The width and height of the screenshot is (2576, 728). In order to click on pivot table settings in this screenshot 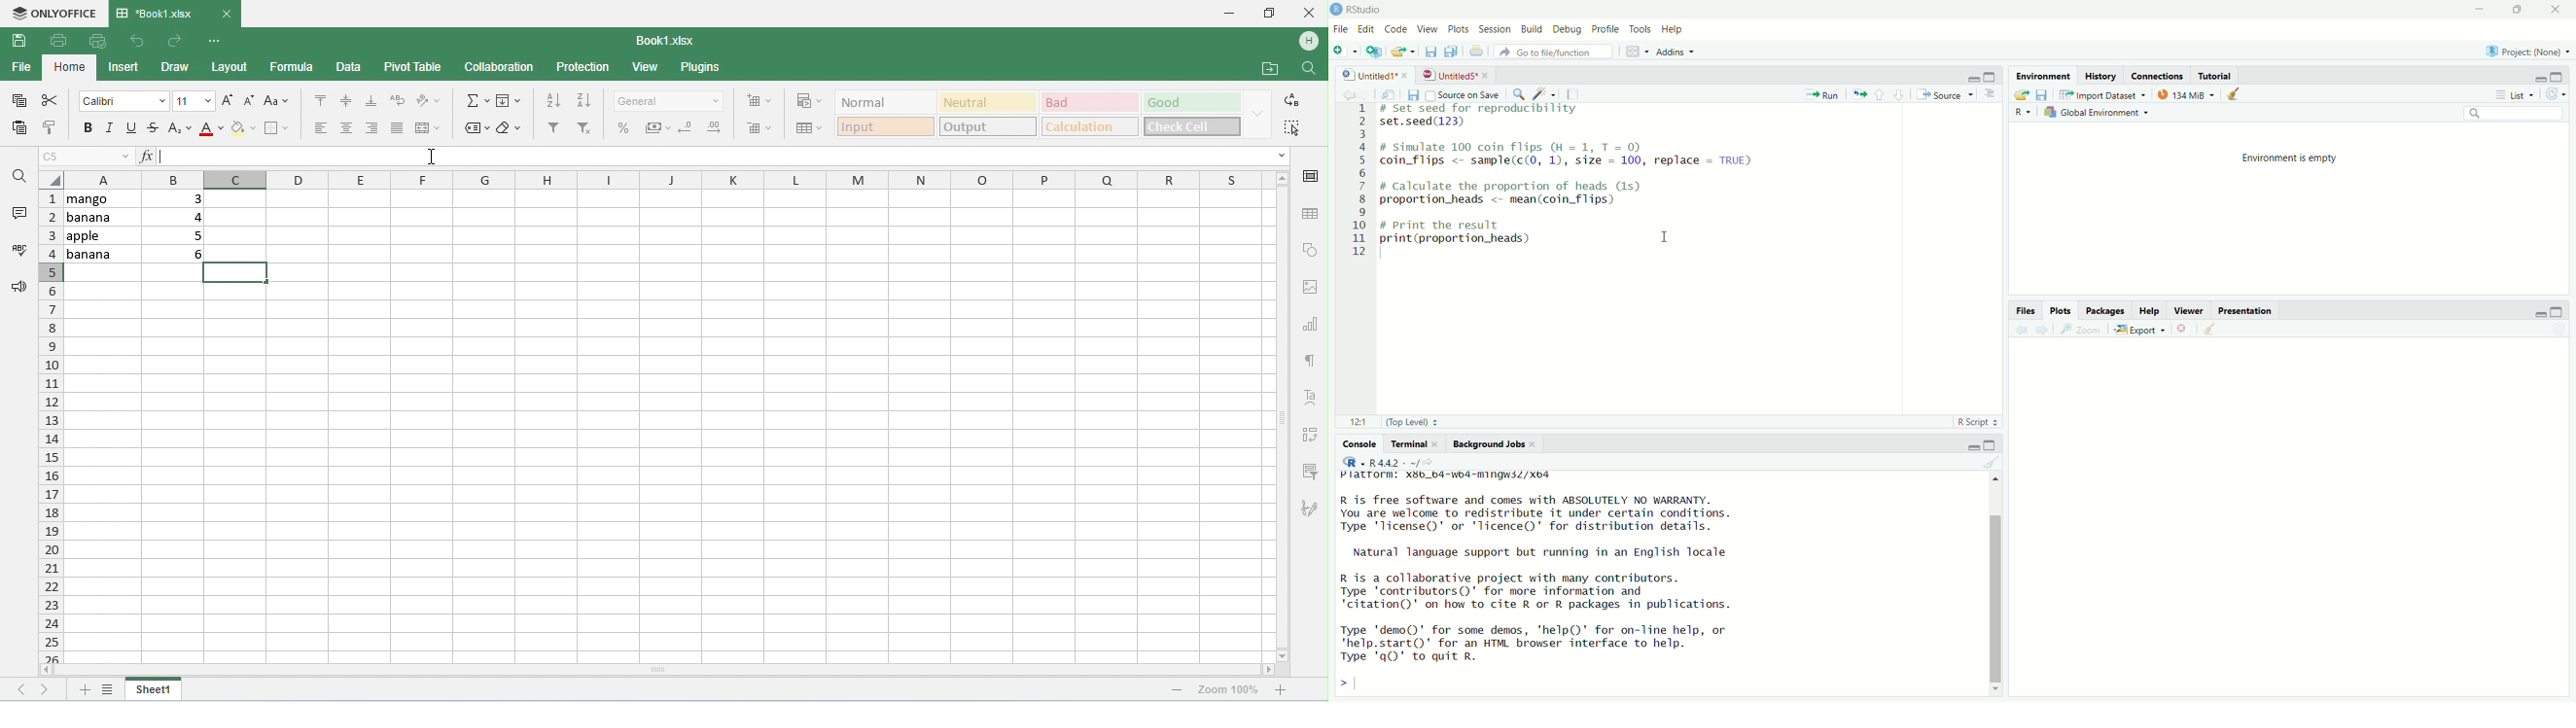, I will do `click(1309, 434)`.